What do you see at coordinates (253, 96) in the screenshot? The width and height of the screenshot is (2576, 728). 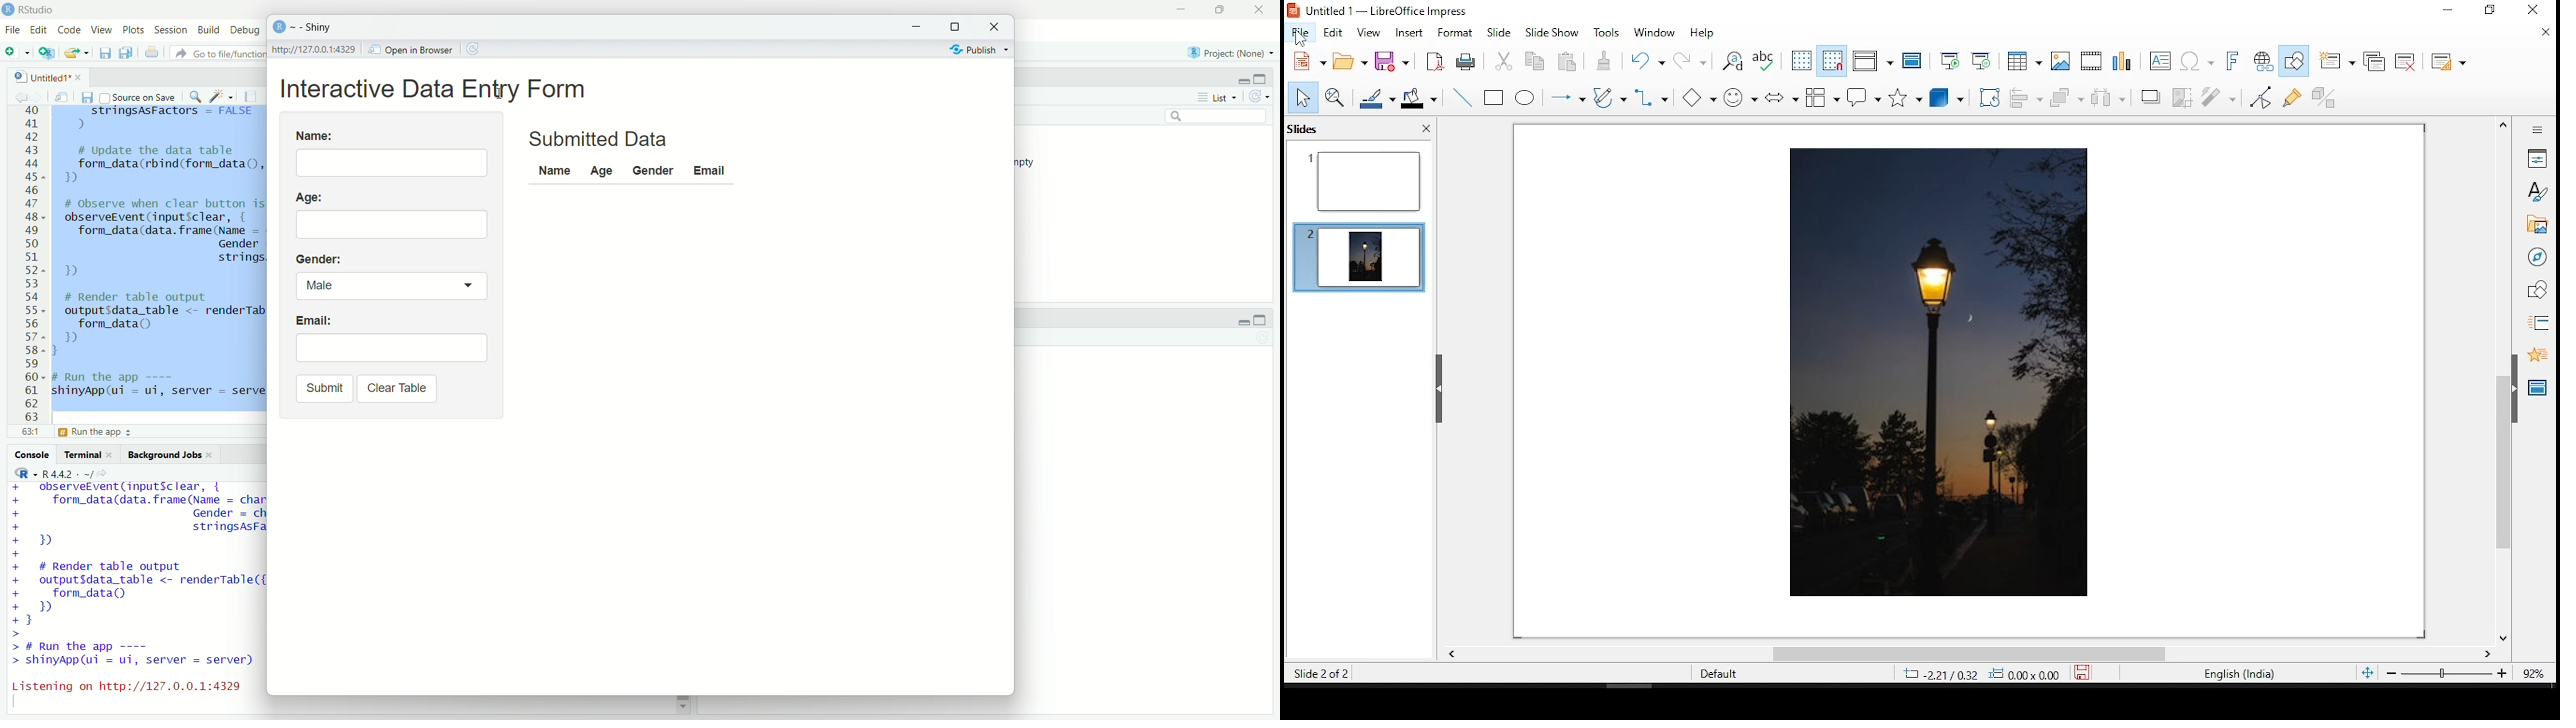 I see `compile report` at bounding box center [253, 96].